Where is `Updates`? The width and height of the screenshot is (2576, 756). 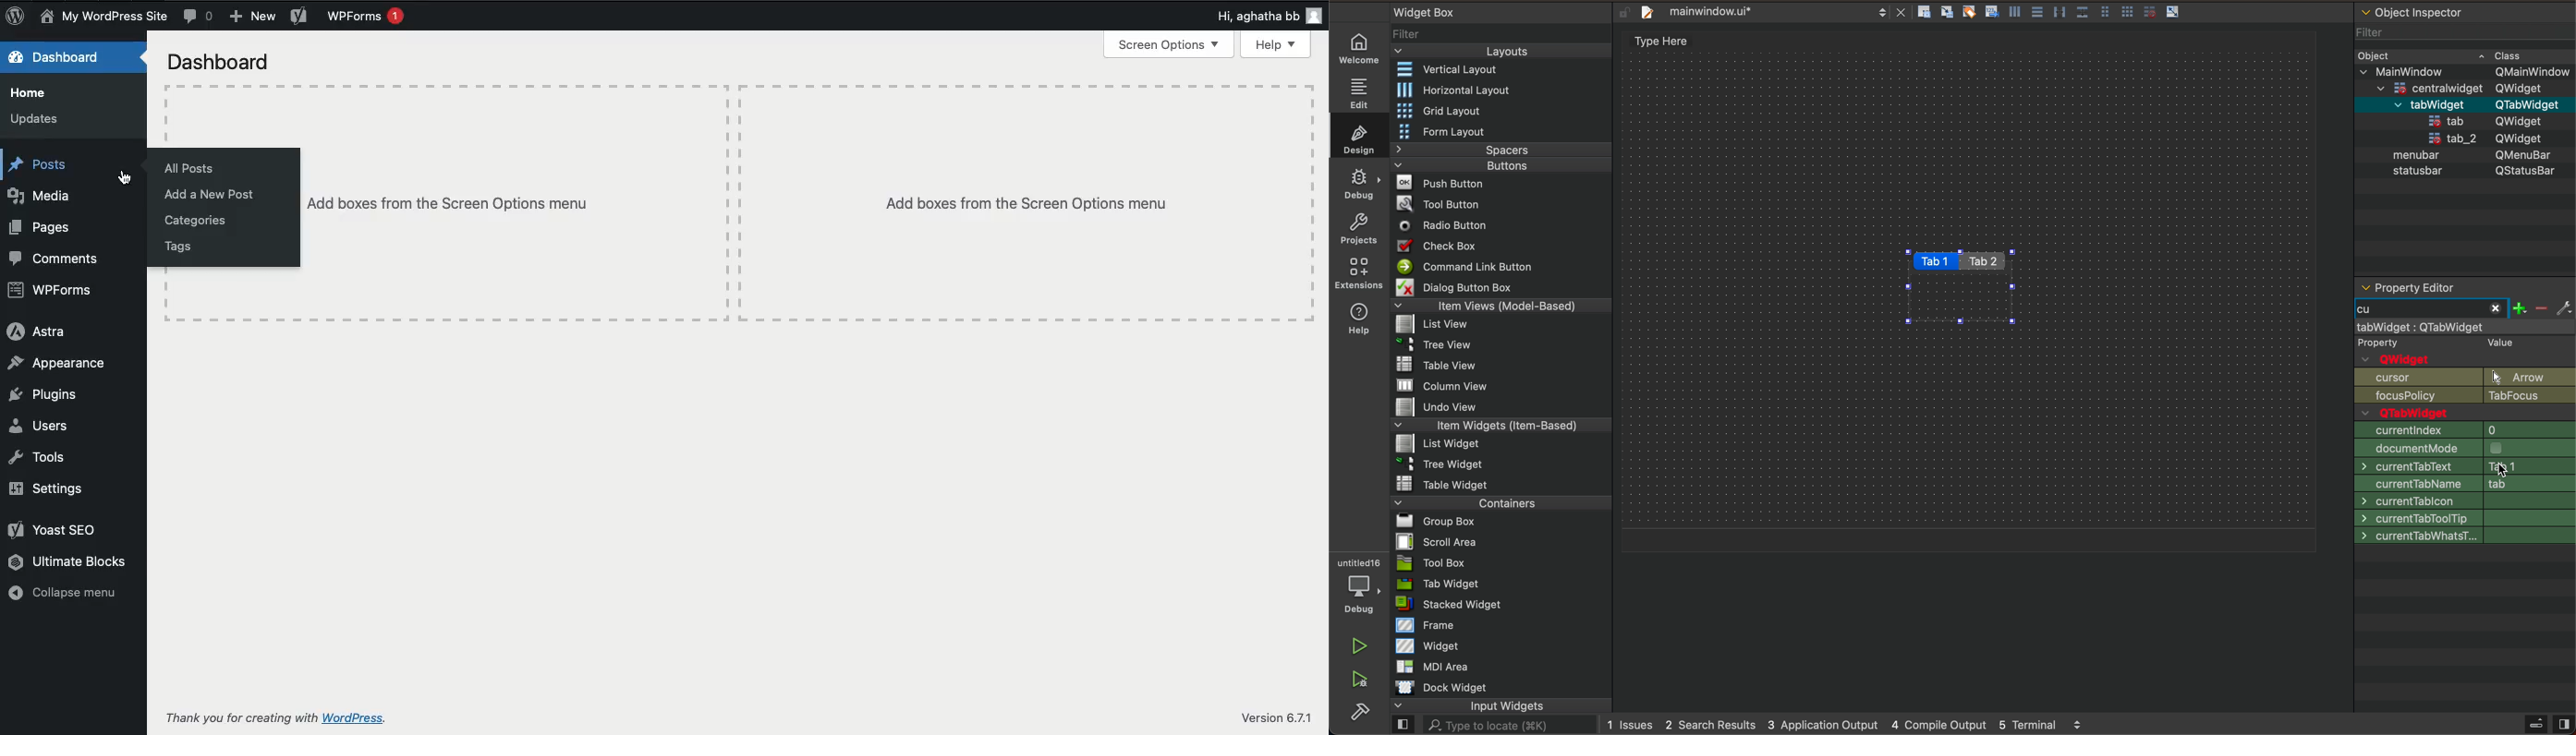
Updates is located at coordinates (34, 121).